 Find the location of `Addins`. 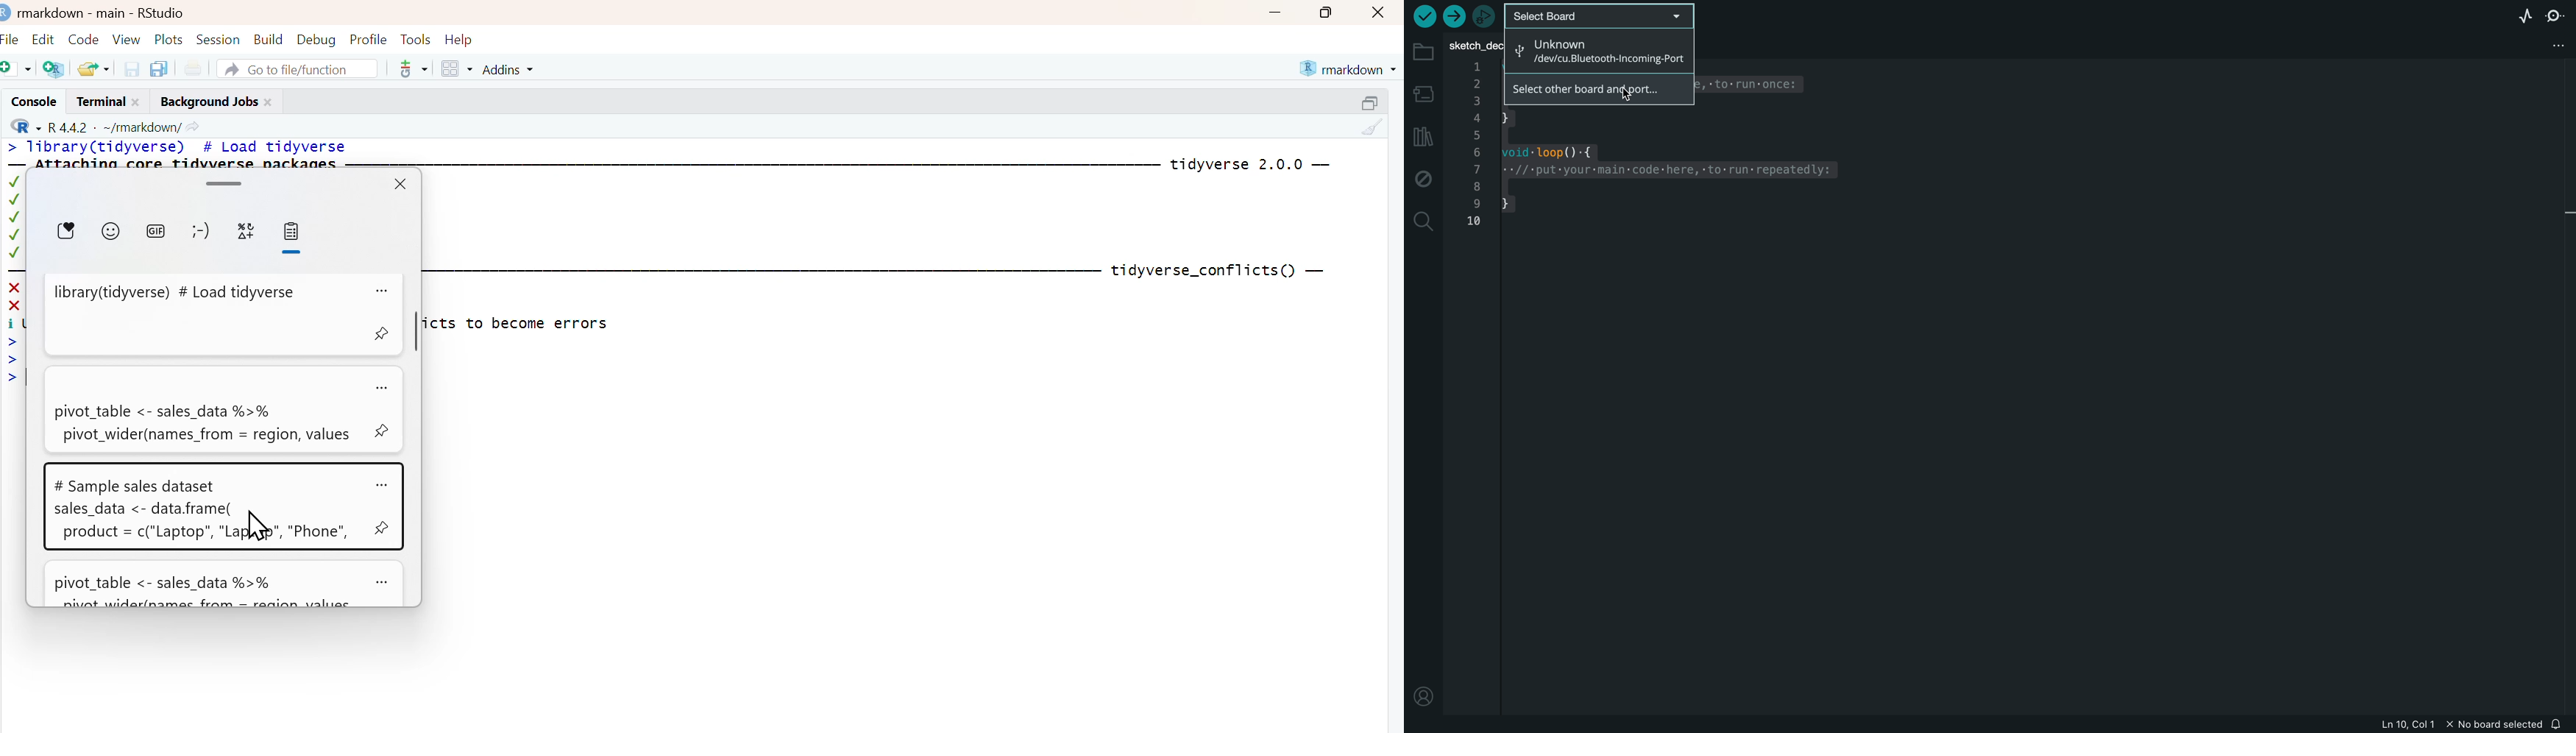

Addins is located at coordinates (511, 69).